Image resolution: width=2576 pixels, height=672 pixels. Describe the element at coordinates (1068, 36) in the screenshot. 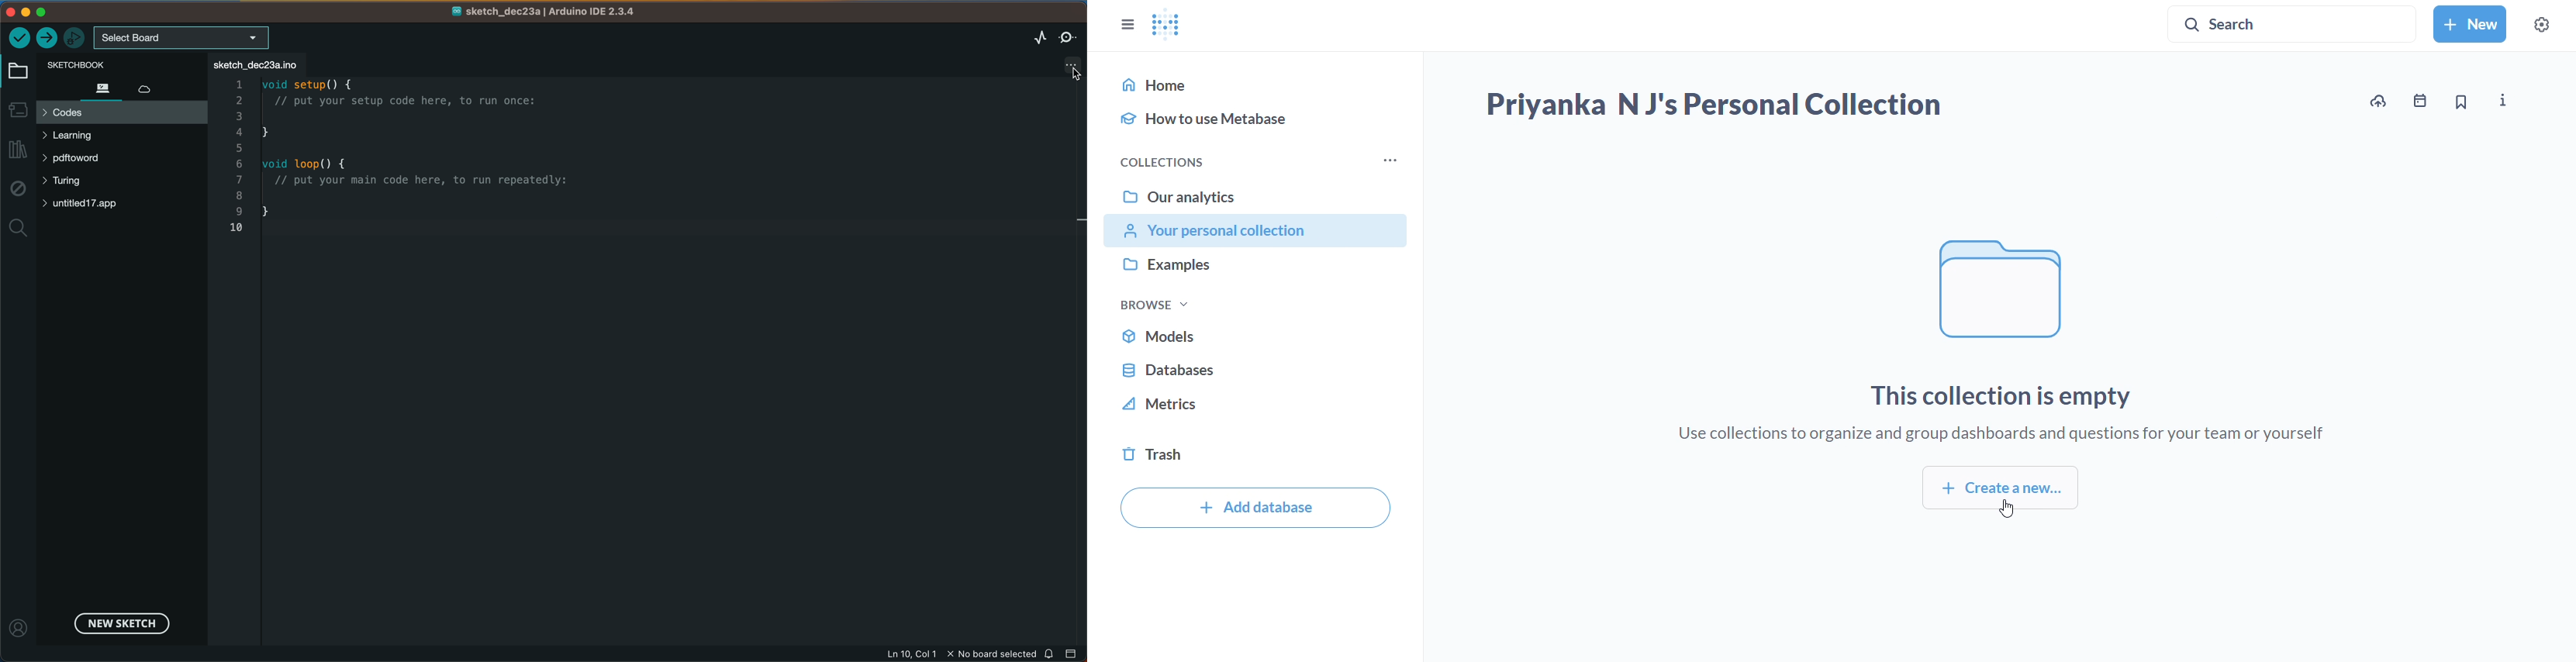

I see `serial monitor` at that location.